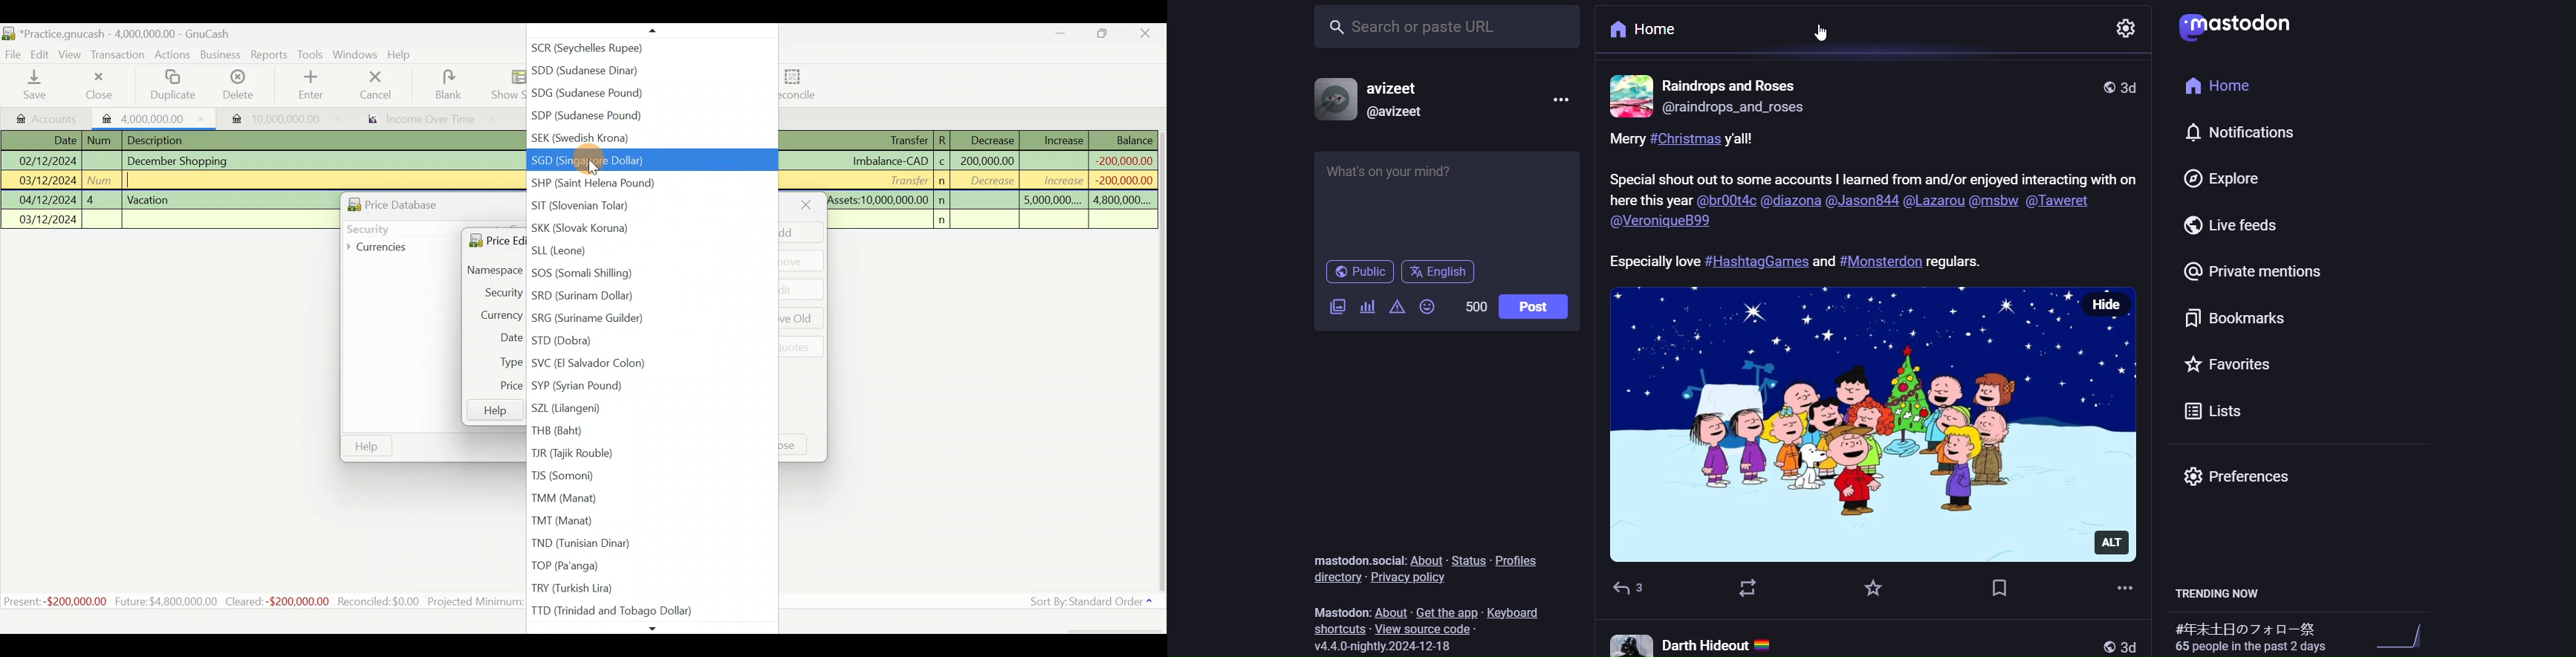 The width and height of the screenshot is (2576, 672). What do you see at coordinates (1448, 29) in the screenshot?
I see `search` at bounding box center [1448, 29].